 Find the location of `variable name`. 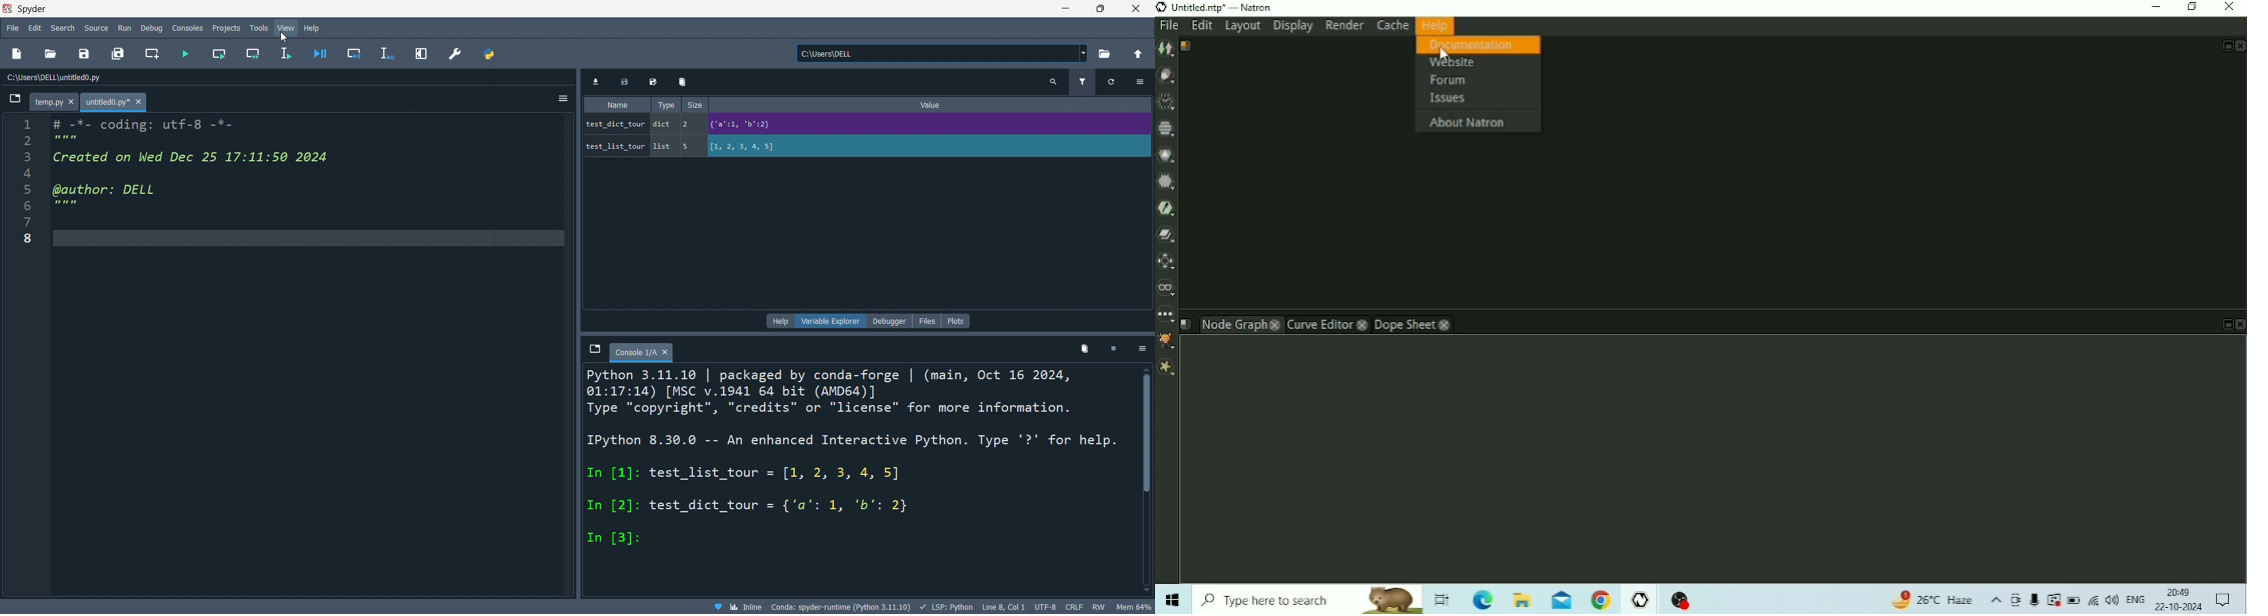

variable name is located at coordinates (615, 123).